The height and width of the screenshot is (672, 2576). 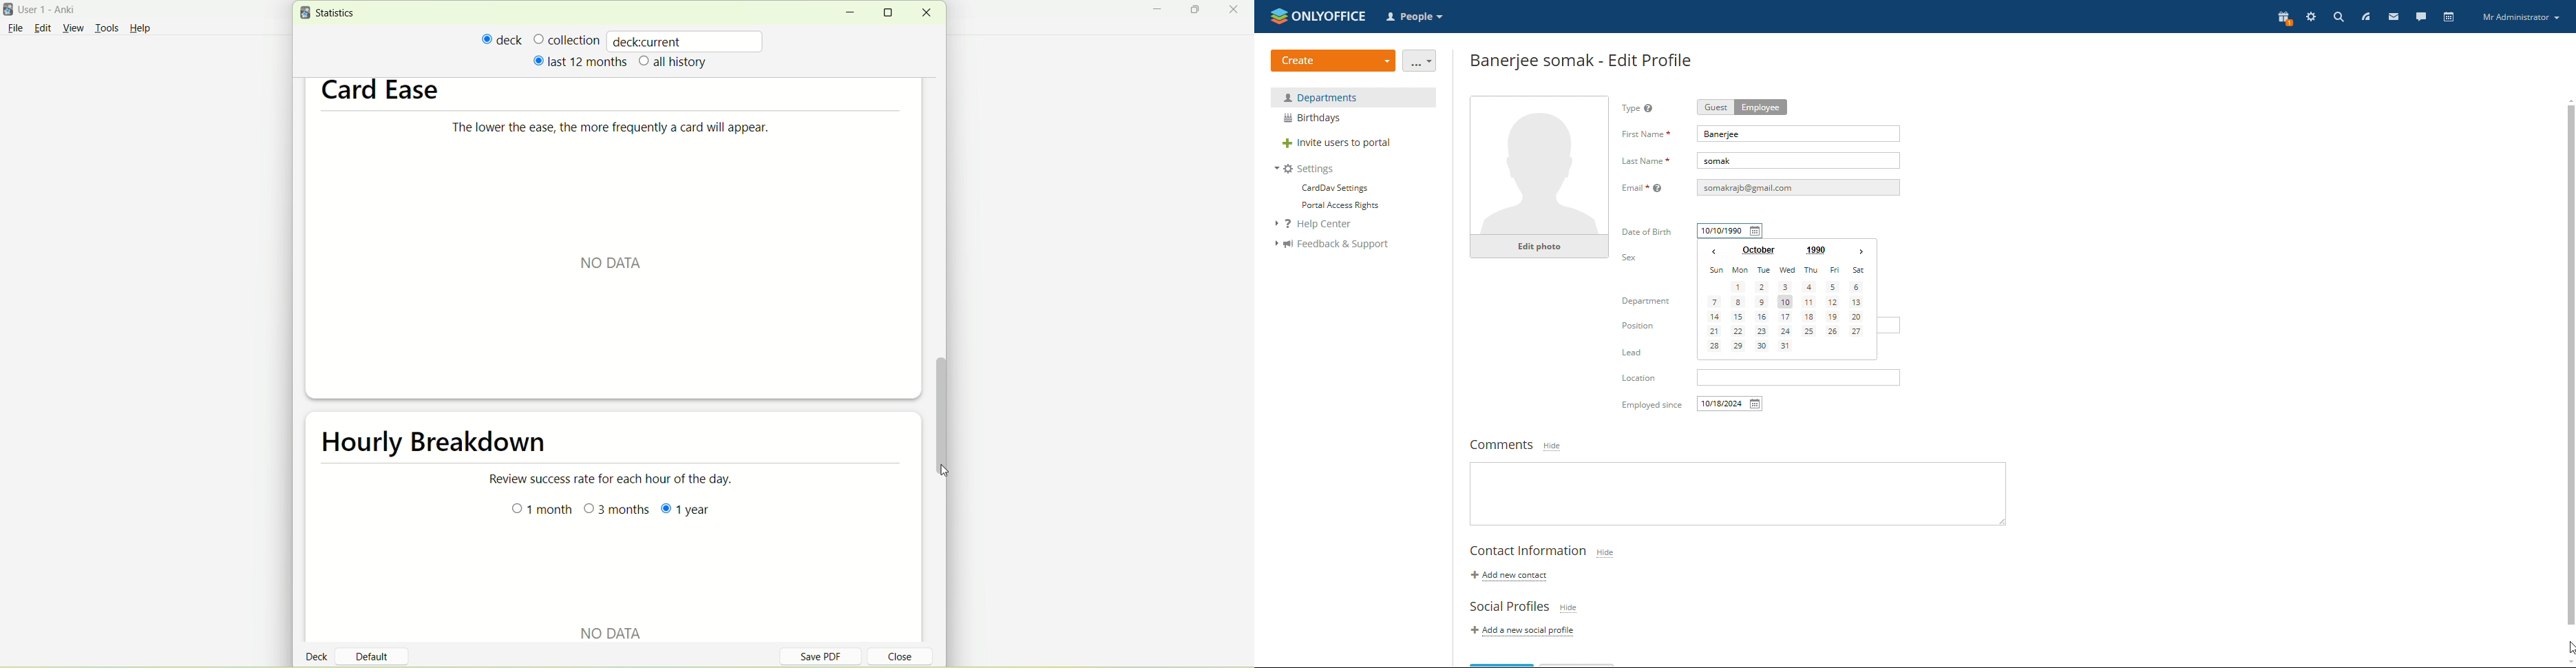 I want to click on close, so click(x=893, y=658).